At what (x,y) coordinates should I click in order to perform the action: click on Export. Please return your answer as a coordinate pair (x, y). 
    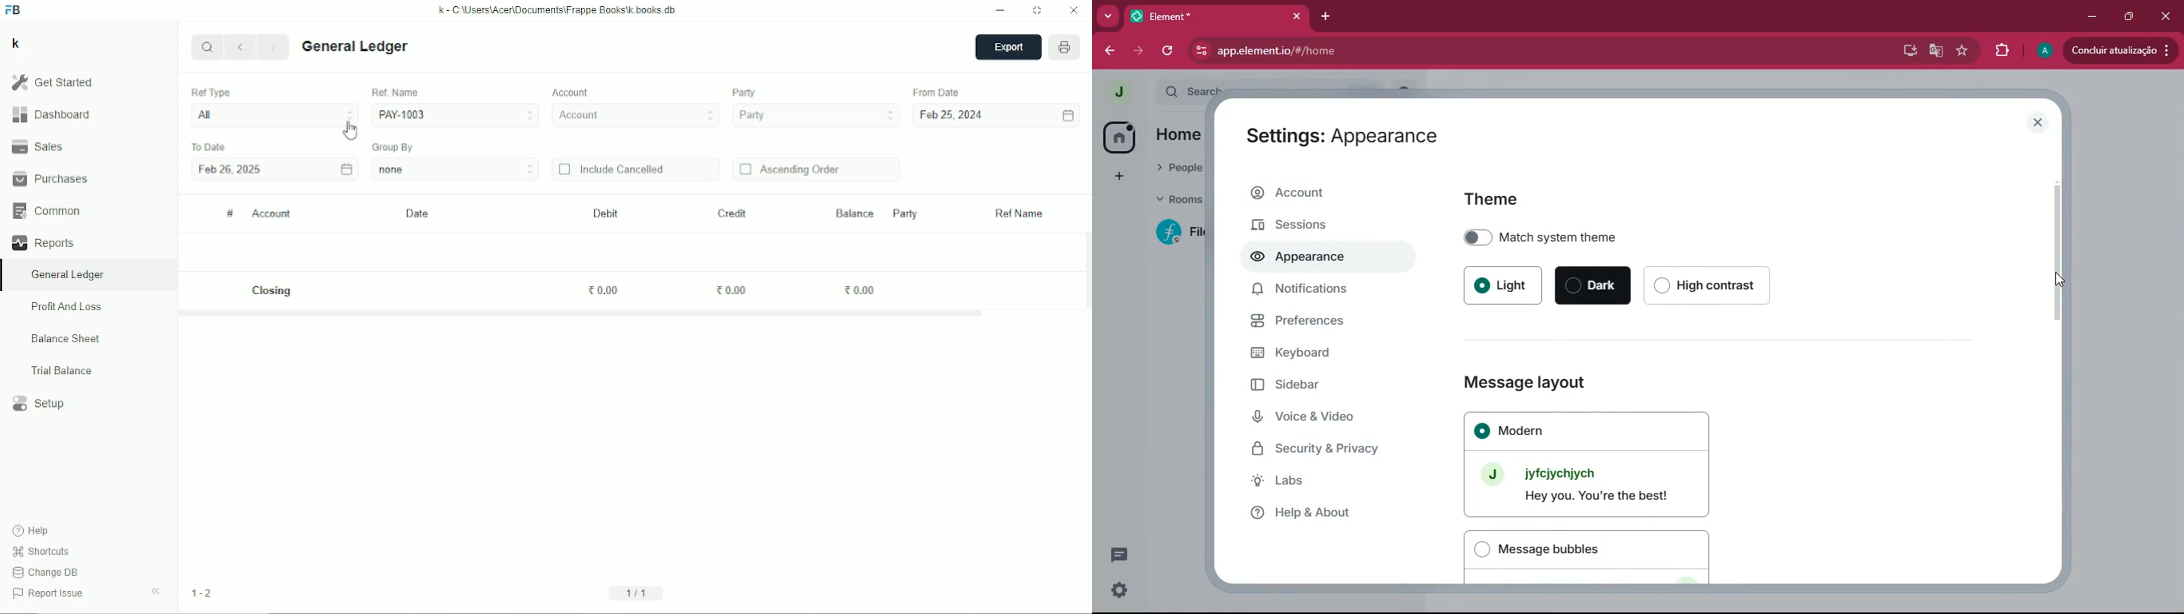
    Looking at the image, I should click on (1008, 48).